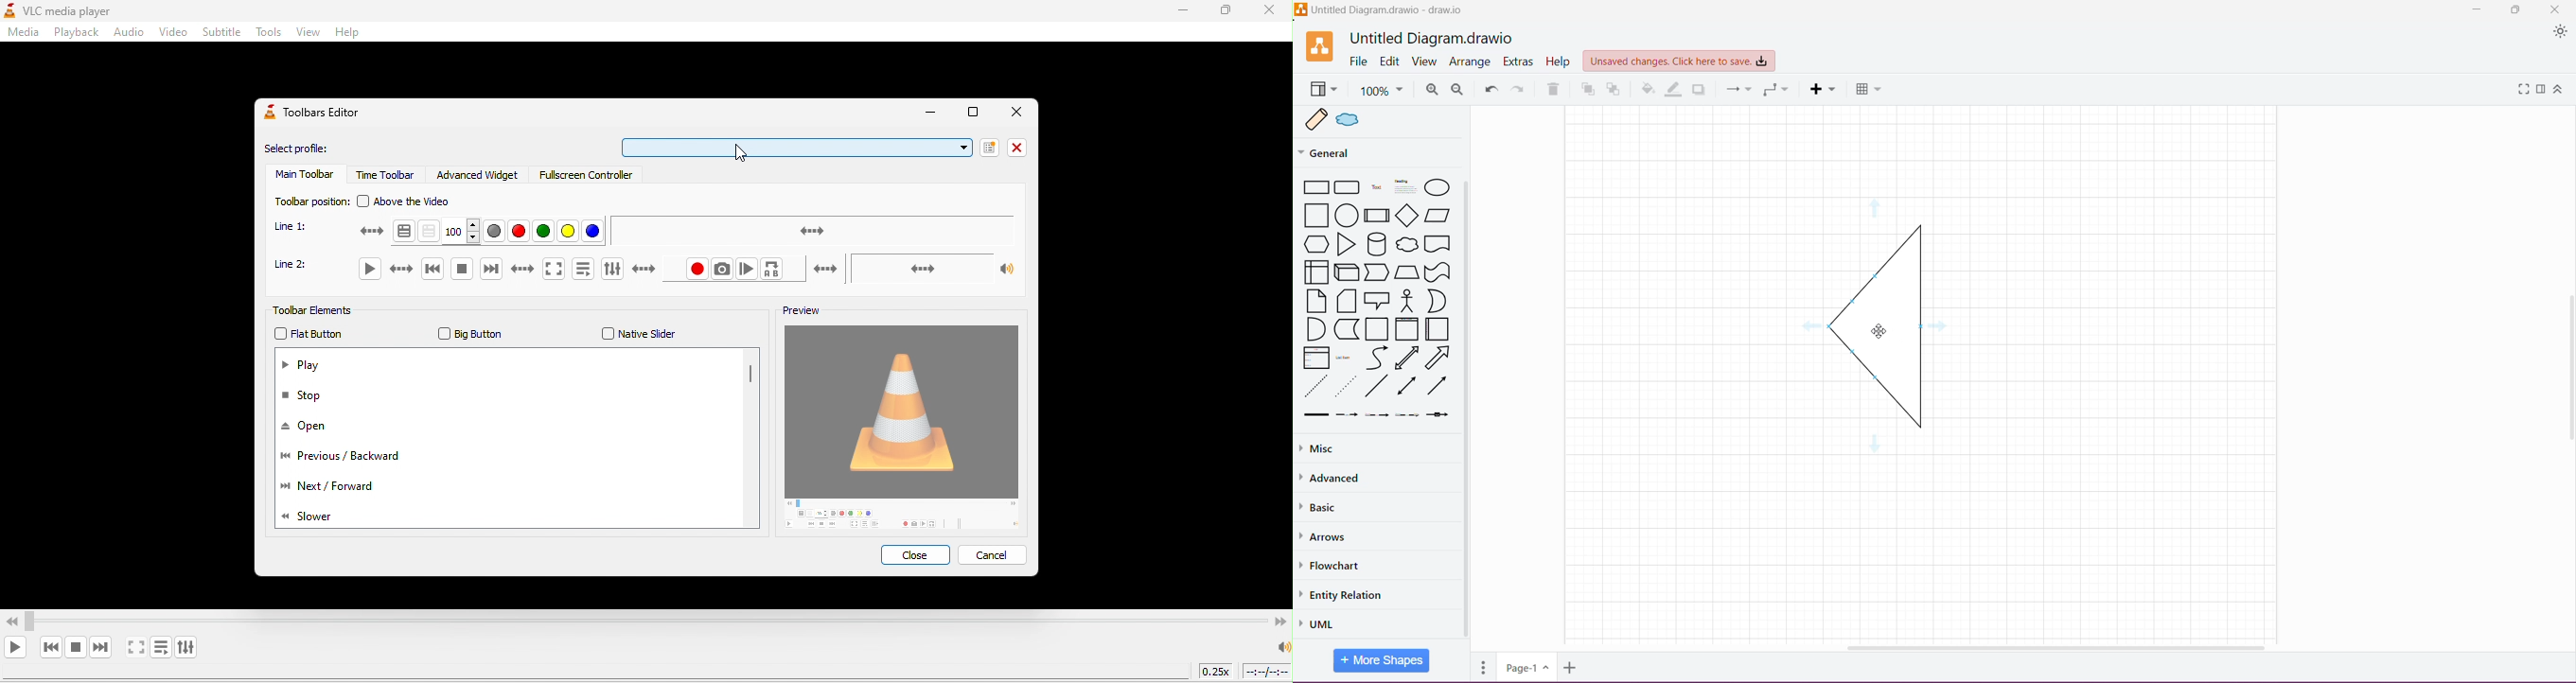  I want to click on toolbar position, so click(309, 201).